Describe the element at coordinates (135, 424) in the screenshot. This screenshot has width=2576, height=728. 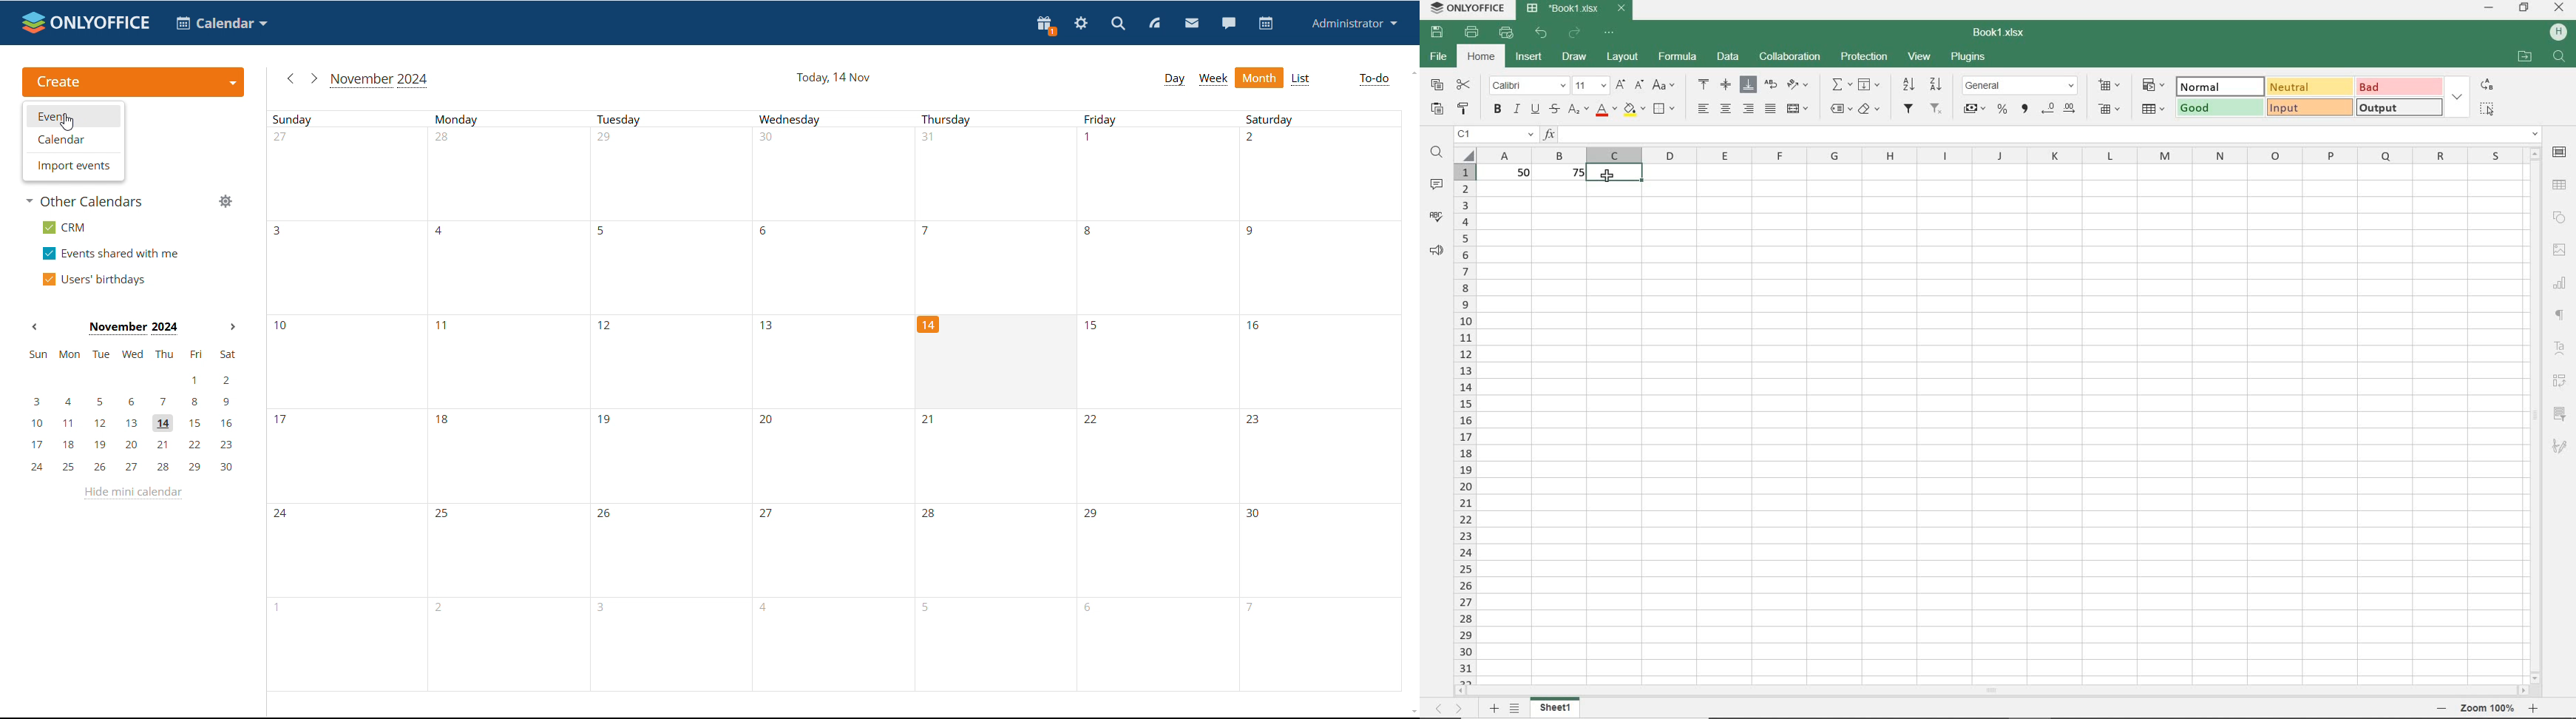
I see `10, 11, 12, 13, 14, 15, 16` at that location.